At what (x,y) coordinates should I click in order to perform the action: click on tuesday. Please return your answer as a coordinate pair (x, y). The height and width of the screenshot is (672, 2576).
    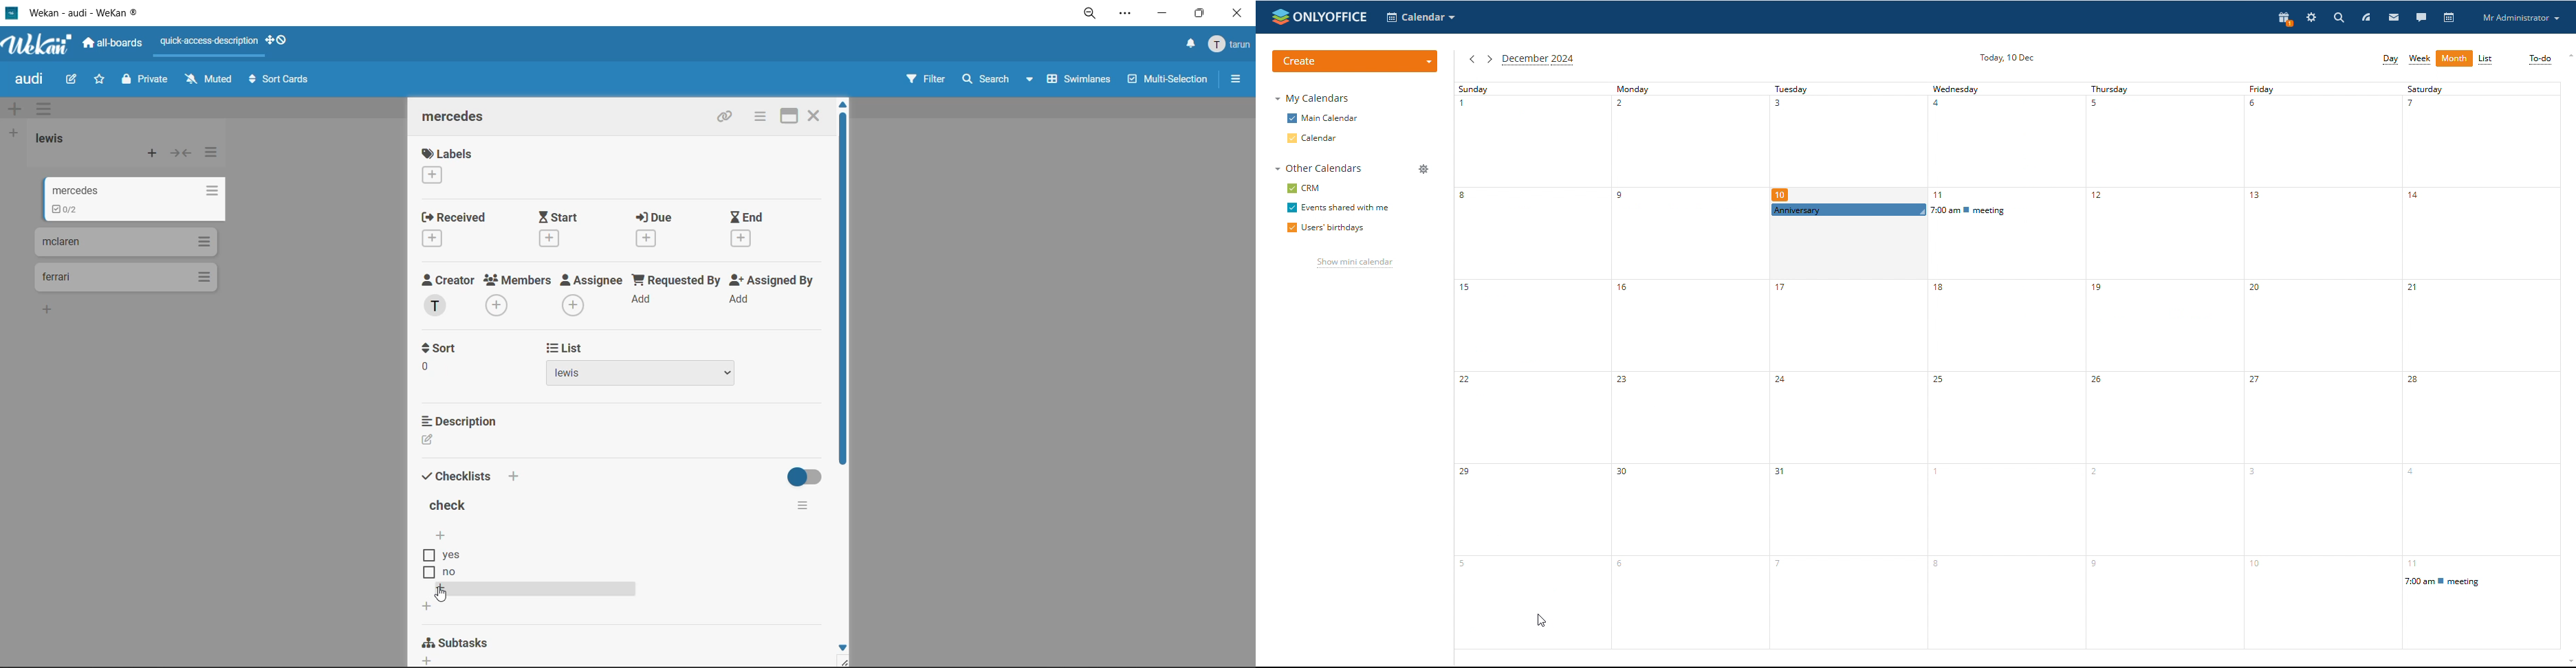
    Looking at the image, I should click on (1844, 434).